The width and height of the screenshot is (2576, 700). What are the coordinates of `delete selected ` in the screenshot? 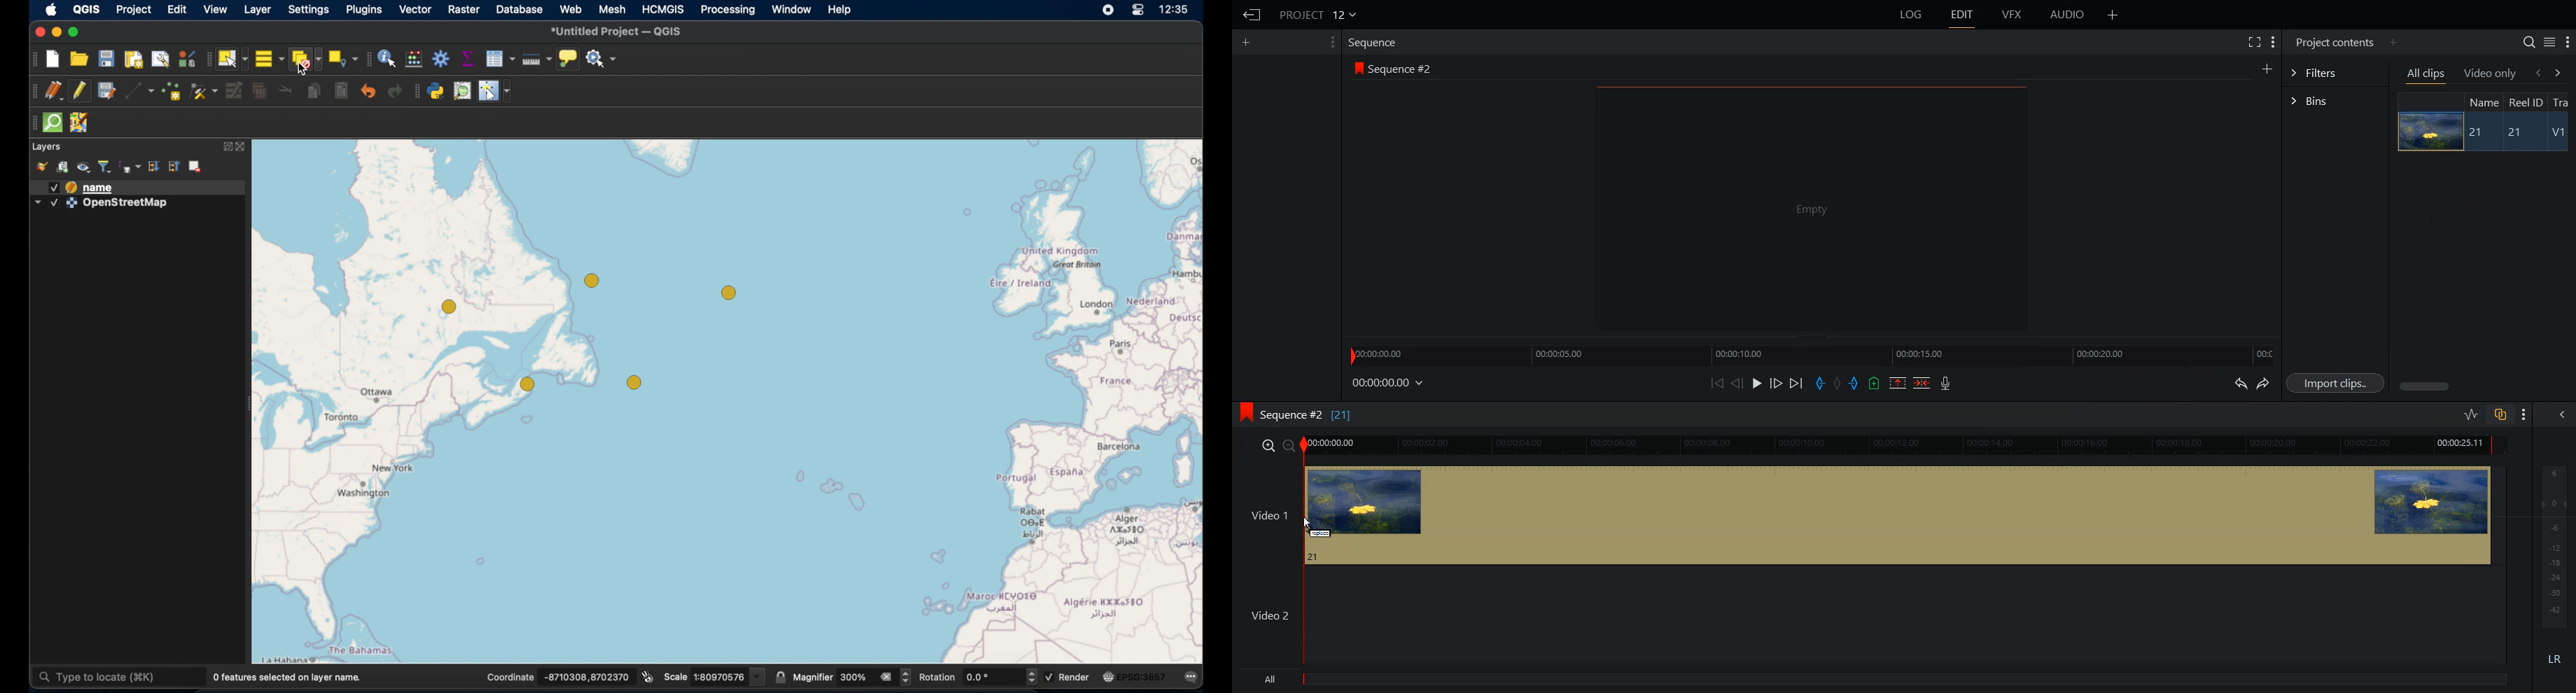 It's located at (260, 91).